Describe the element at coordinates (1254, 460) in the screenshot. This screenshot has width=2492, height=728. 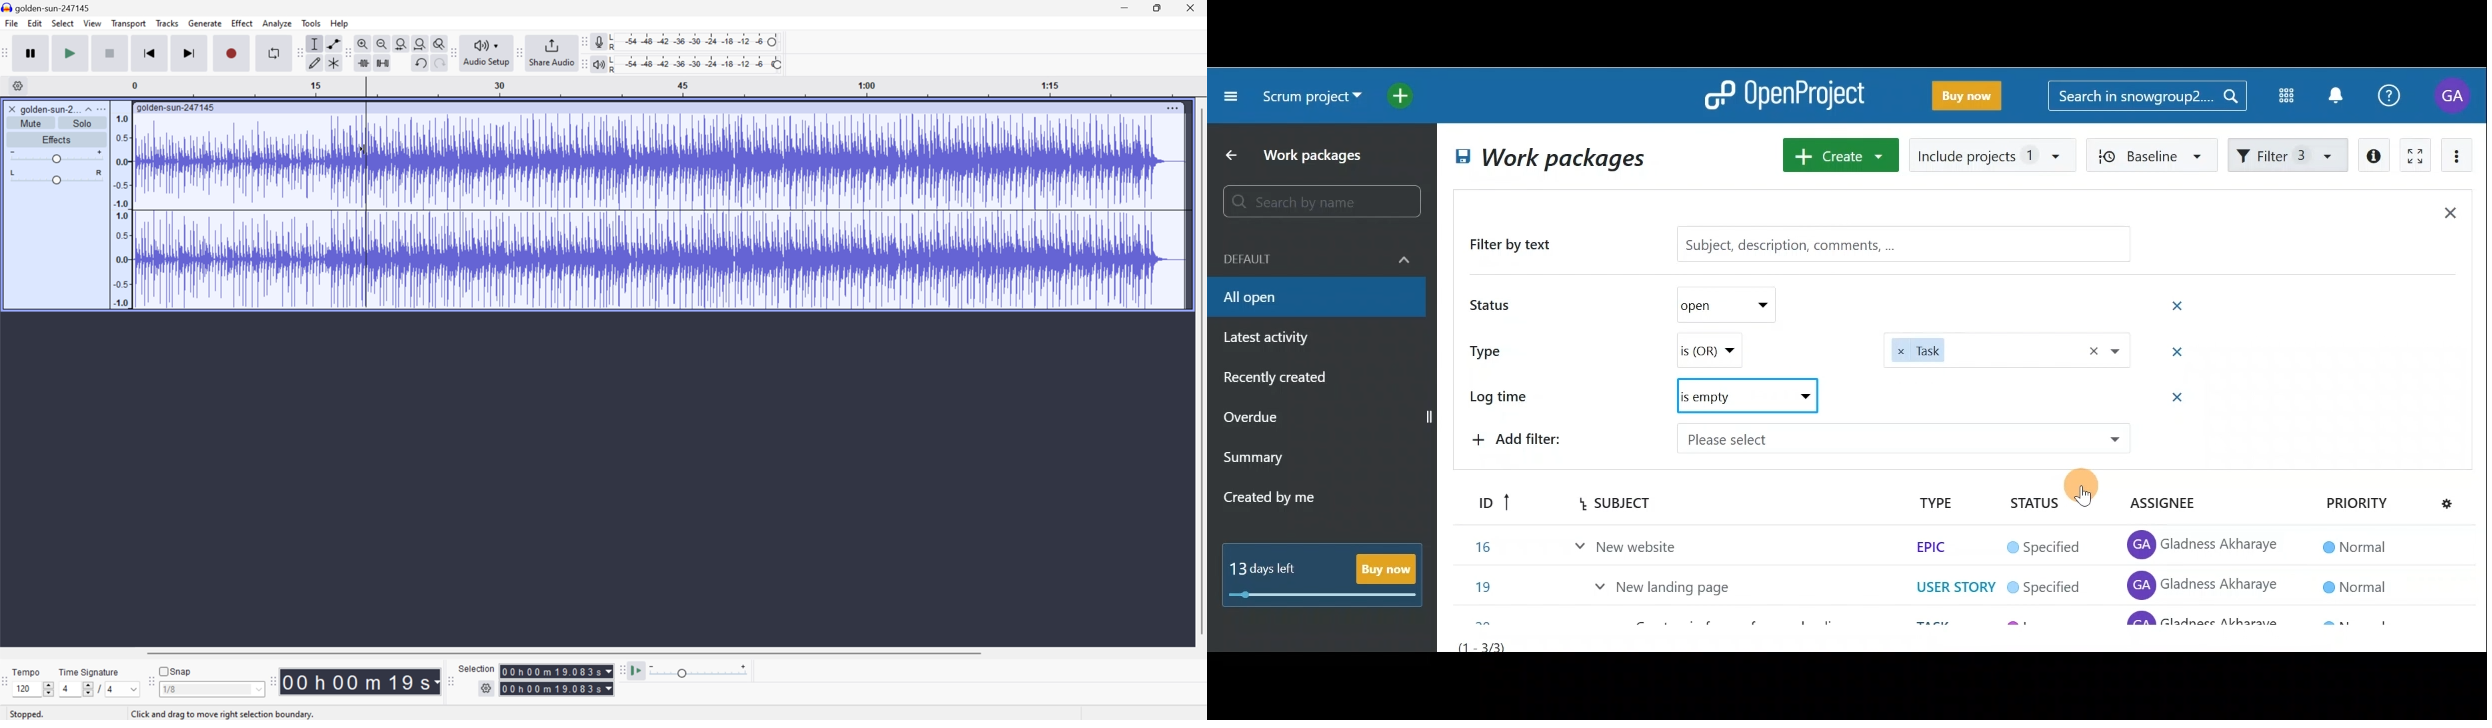
I see `Summary` at that location.